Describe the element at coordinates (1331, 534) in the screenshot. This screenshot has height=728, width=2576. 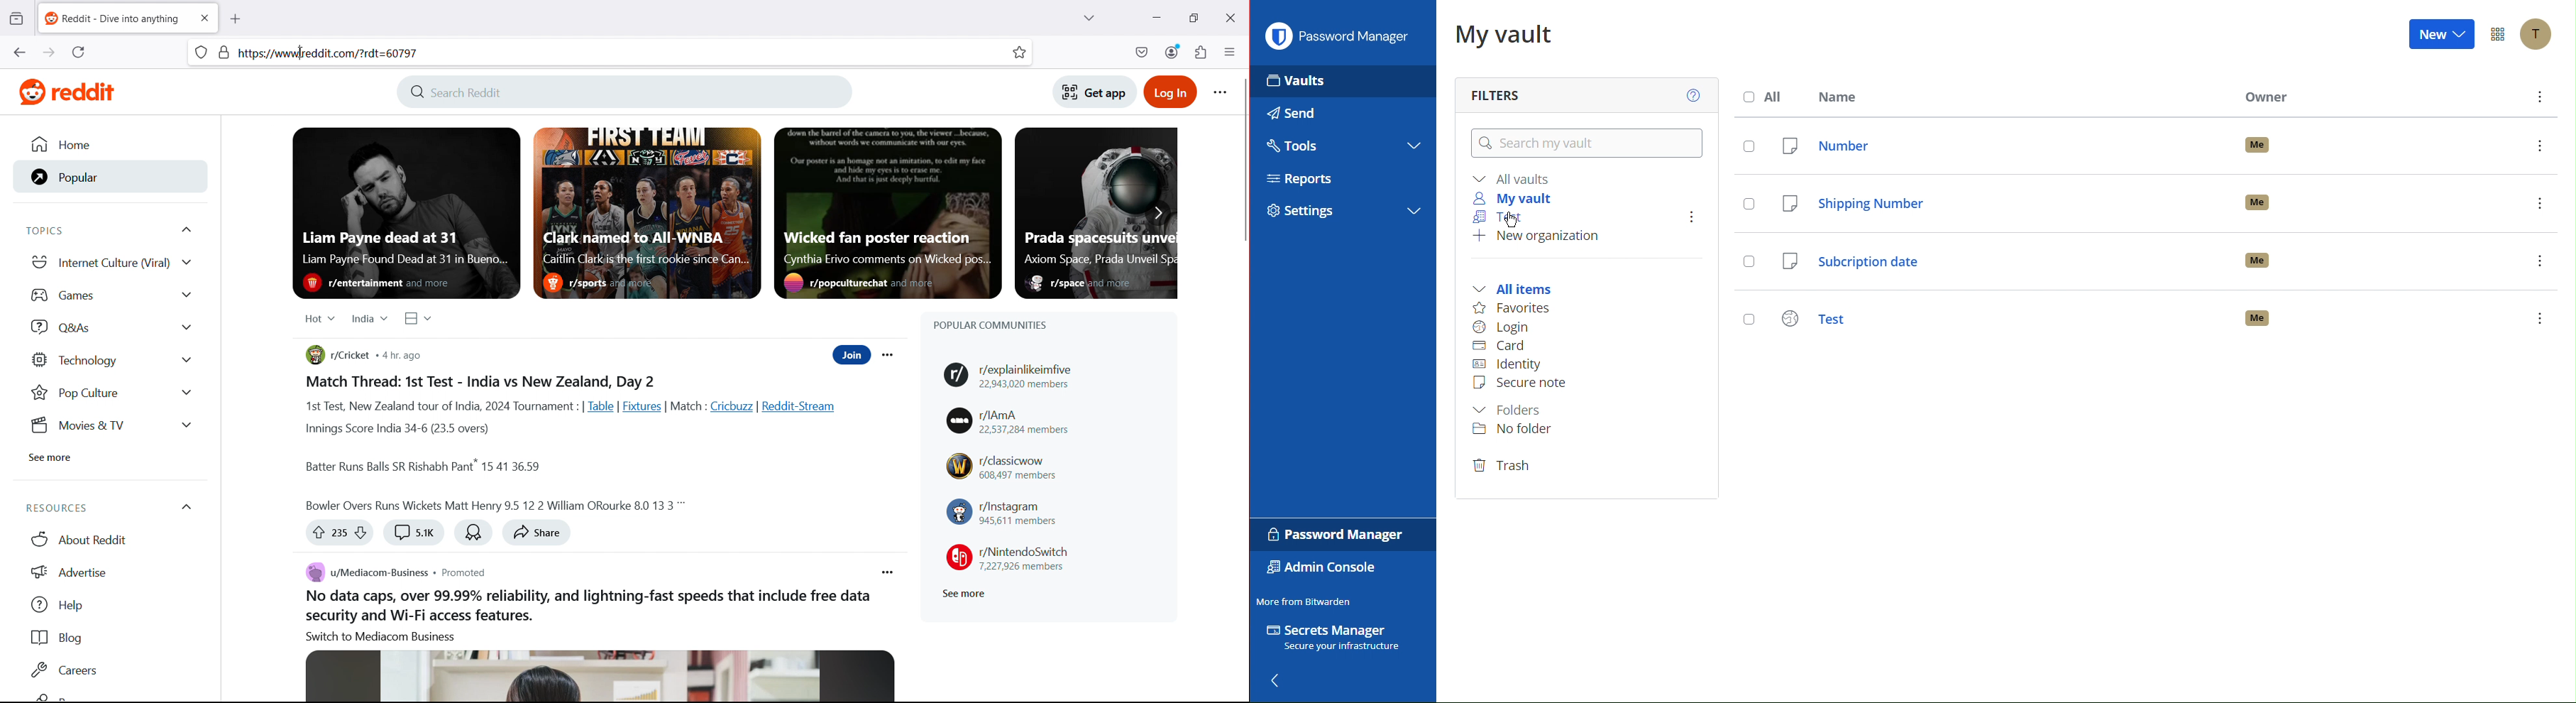
I see `Password Manager` at that location.